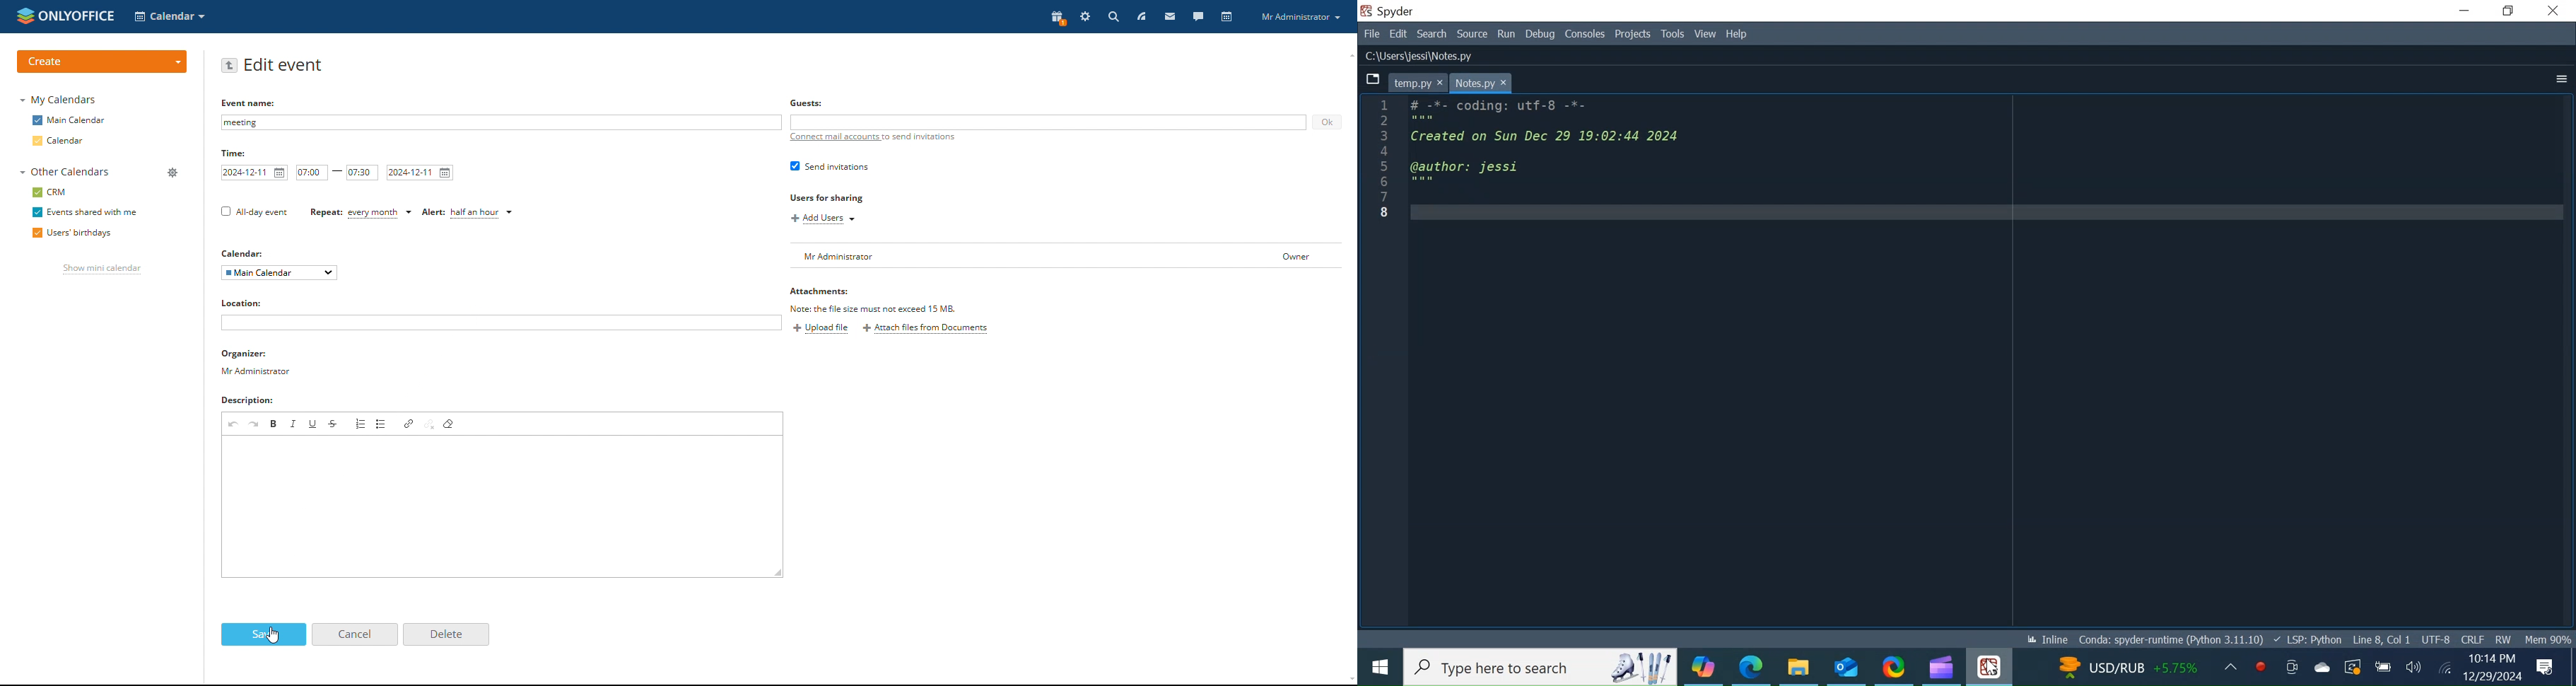 The height and width of the screenshot is (700, 2576). What do you see at coordinates (362, 173) in the screenshot?
I see `end time` at bounding box center [362, 173].